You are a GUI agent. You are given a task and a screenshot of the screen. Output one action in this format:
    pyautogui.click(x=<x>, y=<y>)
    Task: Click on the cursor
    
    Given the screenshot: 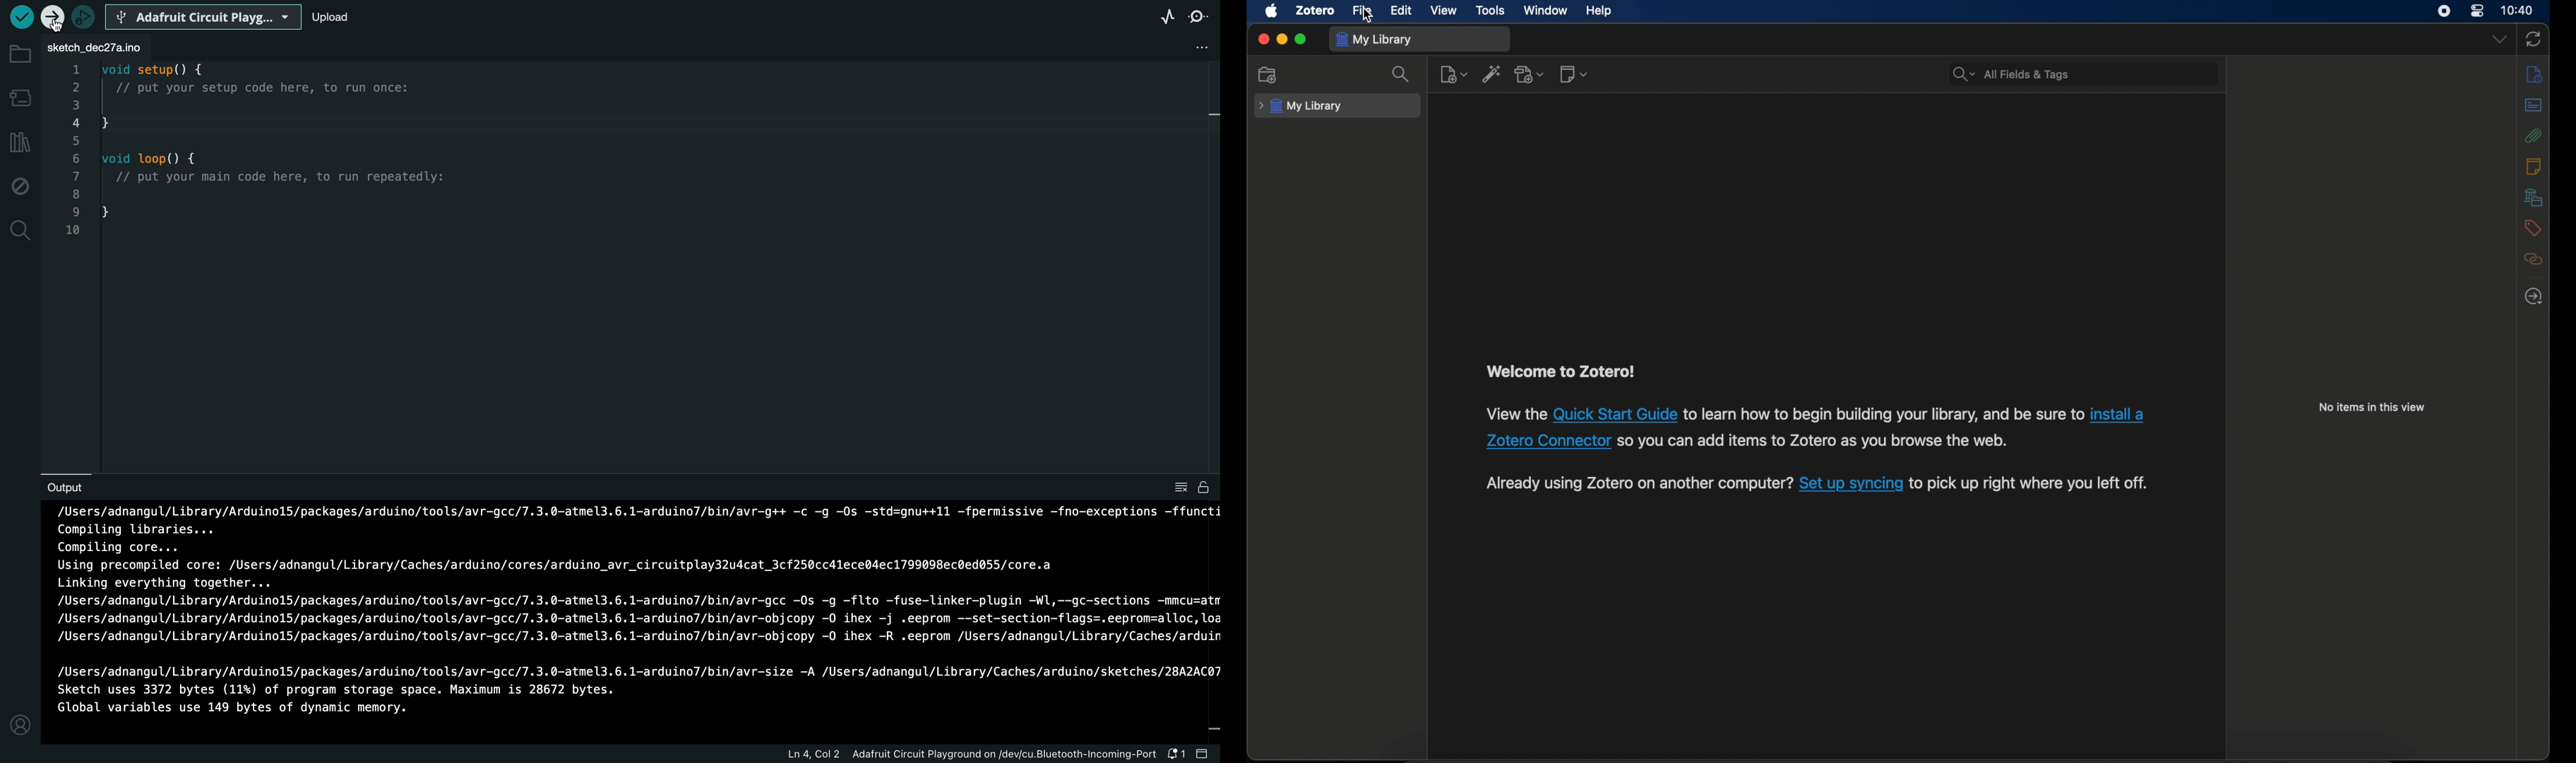 What is the action you would take?
    pyautogui.click(x=1369, y=16)
    